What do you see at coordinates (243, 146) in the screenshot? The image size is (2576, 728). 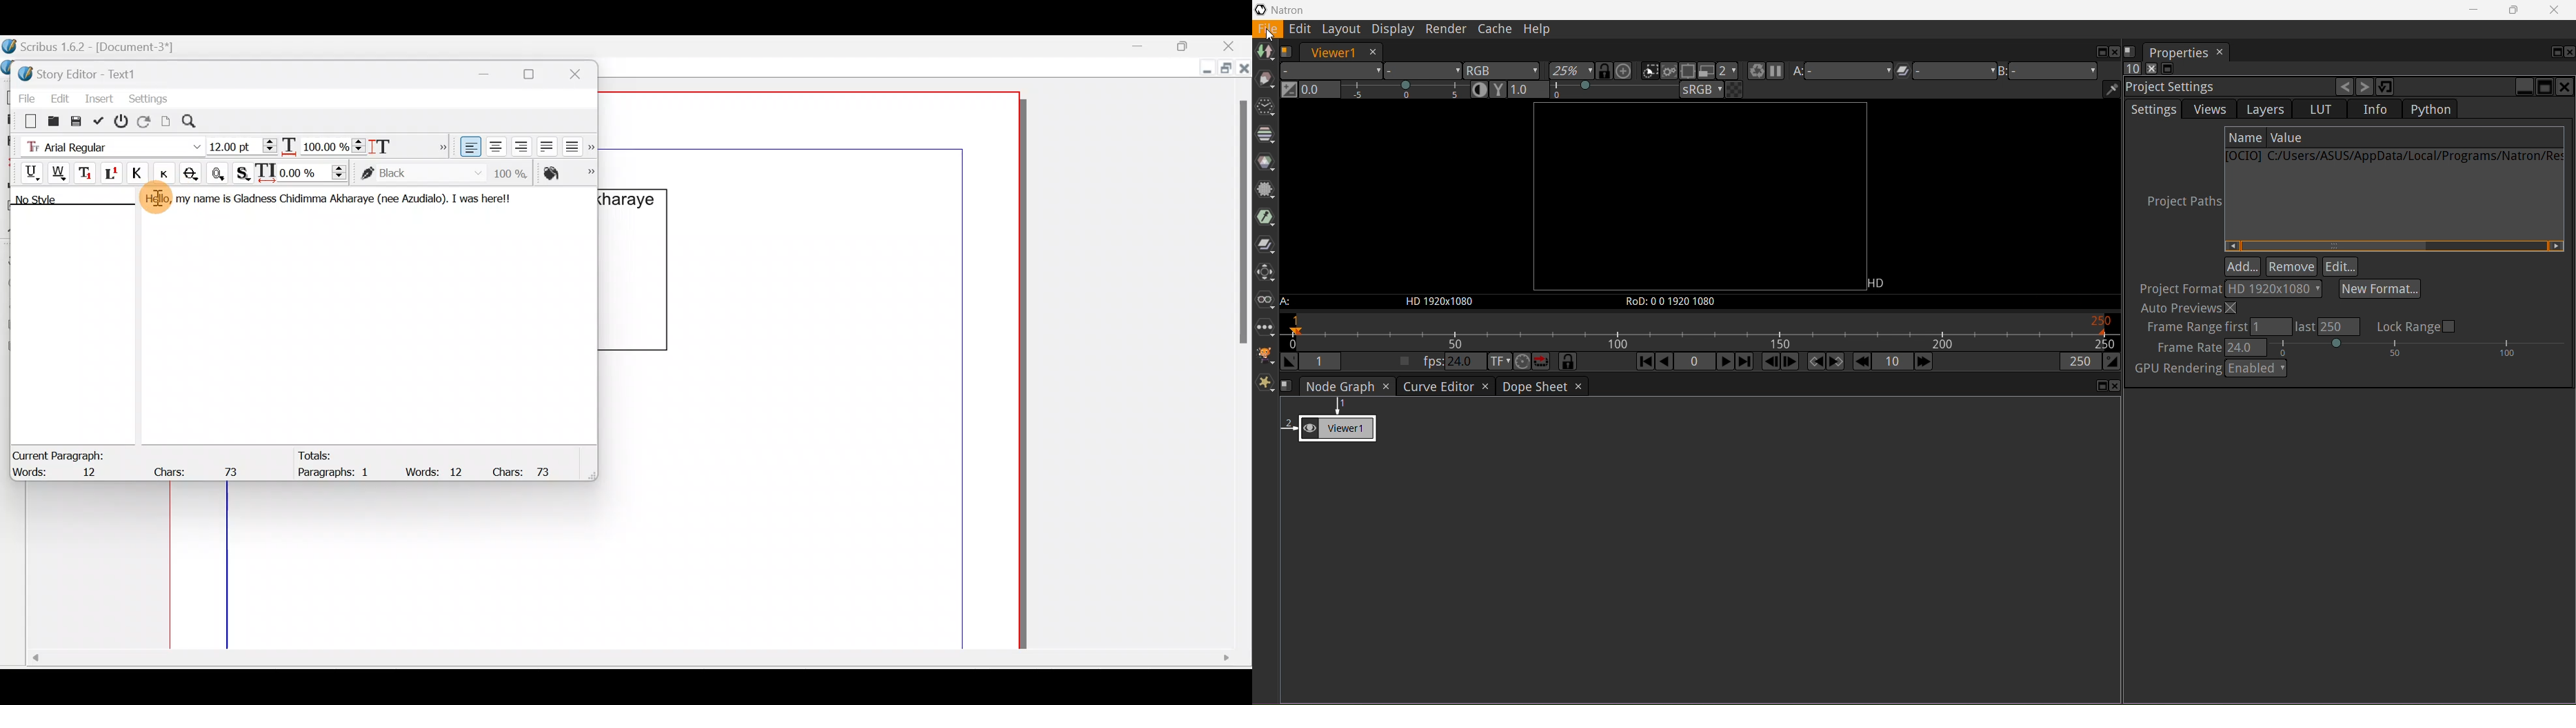 I see `Font size - 12:00pt` at bounding box center [243, 146].